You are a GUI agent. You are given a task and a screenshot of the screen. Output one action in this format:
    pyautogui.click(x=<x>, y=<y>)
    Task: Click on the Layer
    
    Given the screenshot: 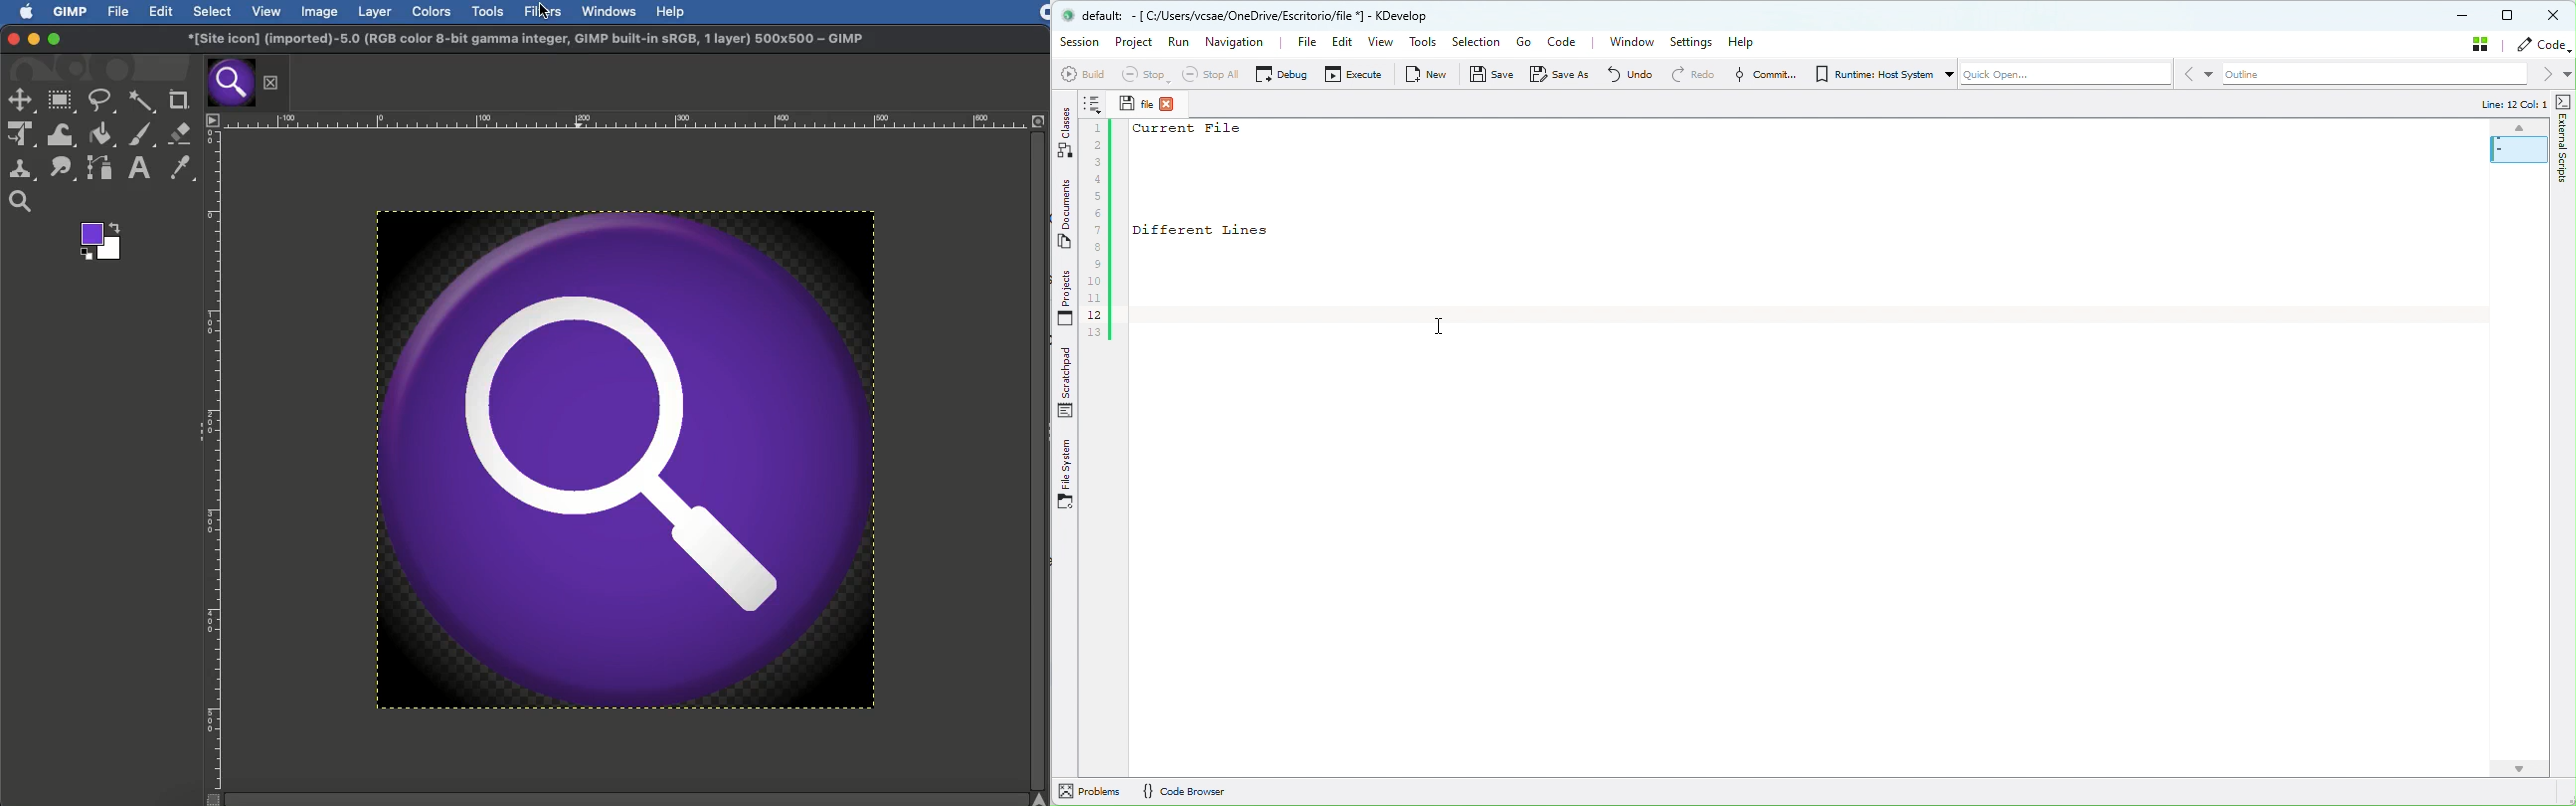 What is the action you would take?
    pyautogui.click(x=372, y=11)
    